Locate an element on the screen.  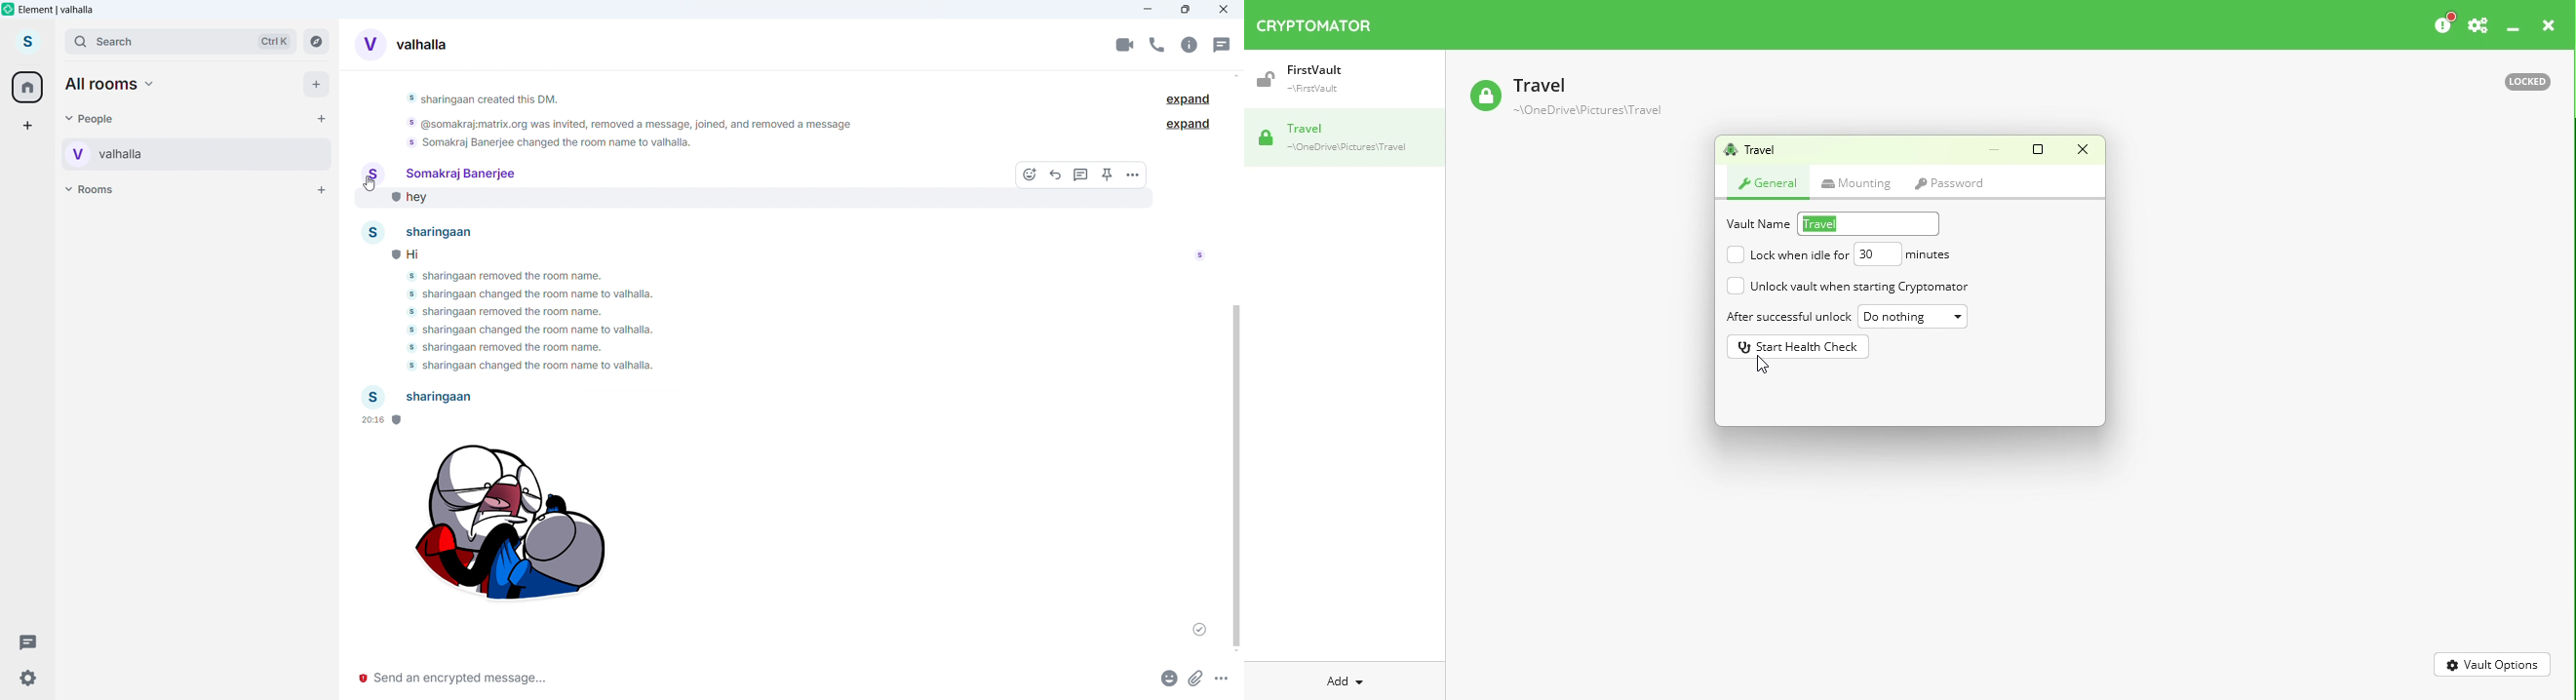
Write message is located at coordinates (544, 677).